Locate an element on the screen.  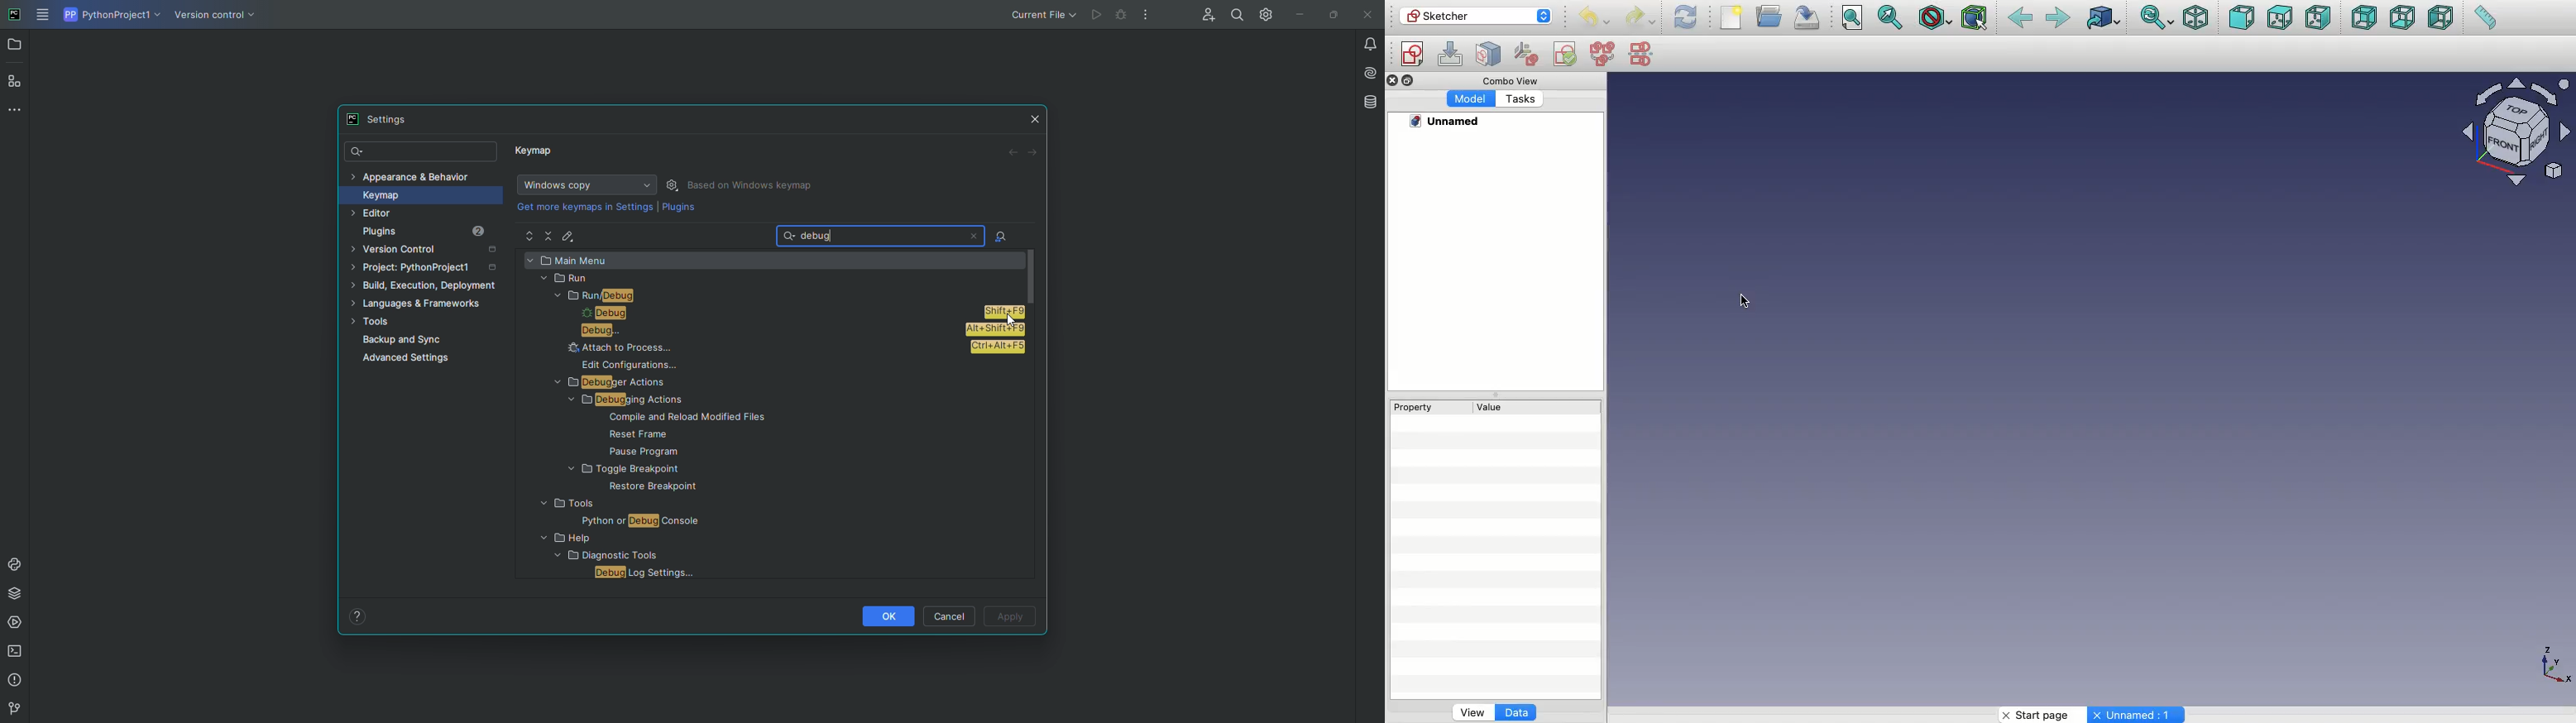
DEBUG.. is located at coordinates (753, 330).